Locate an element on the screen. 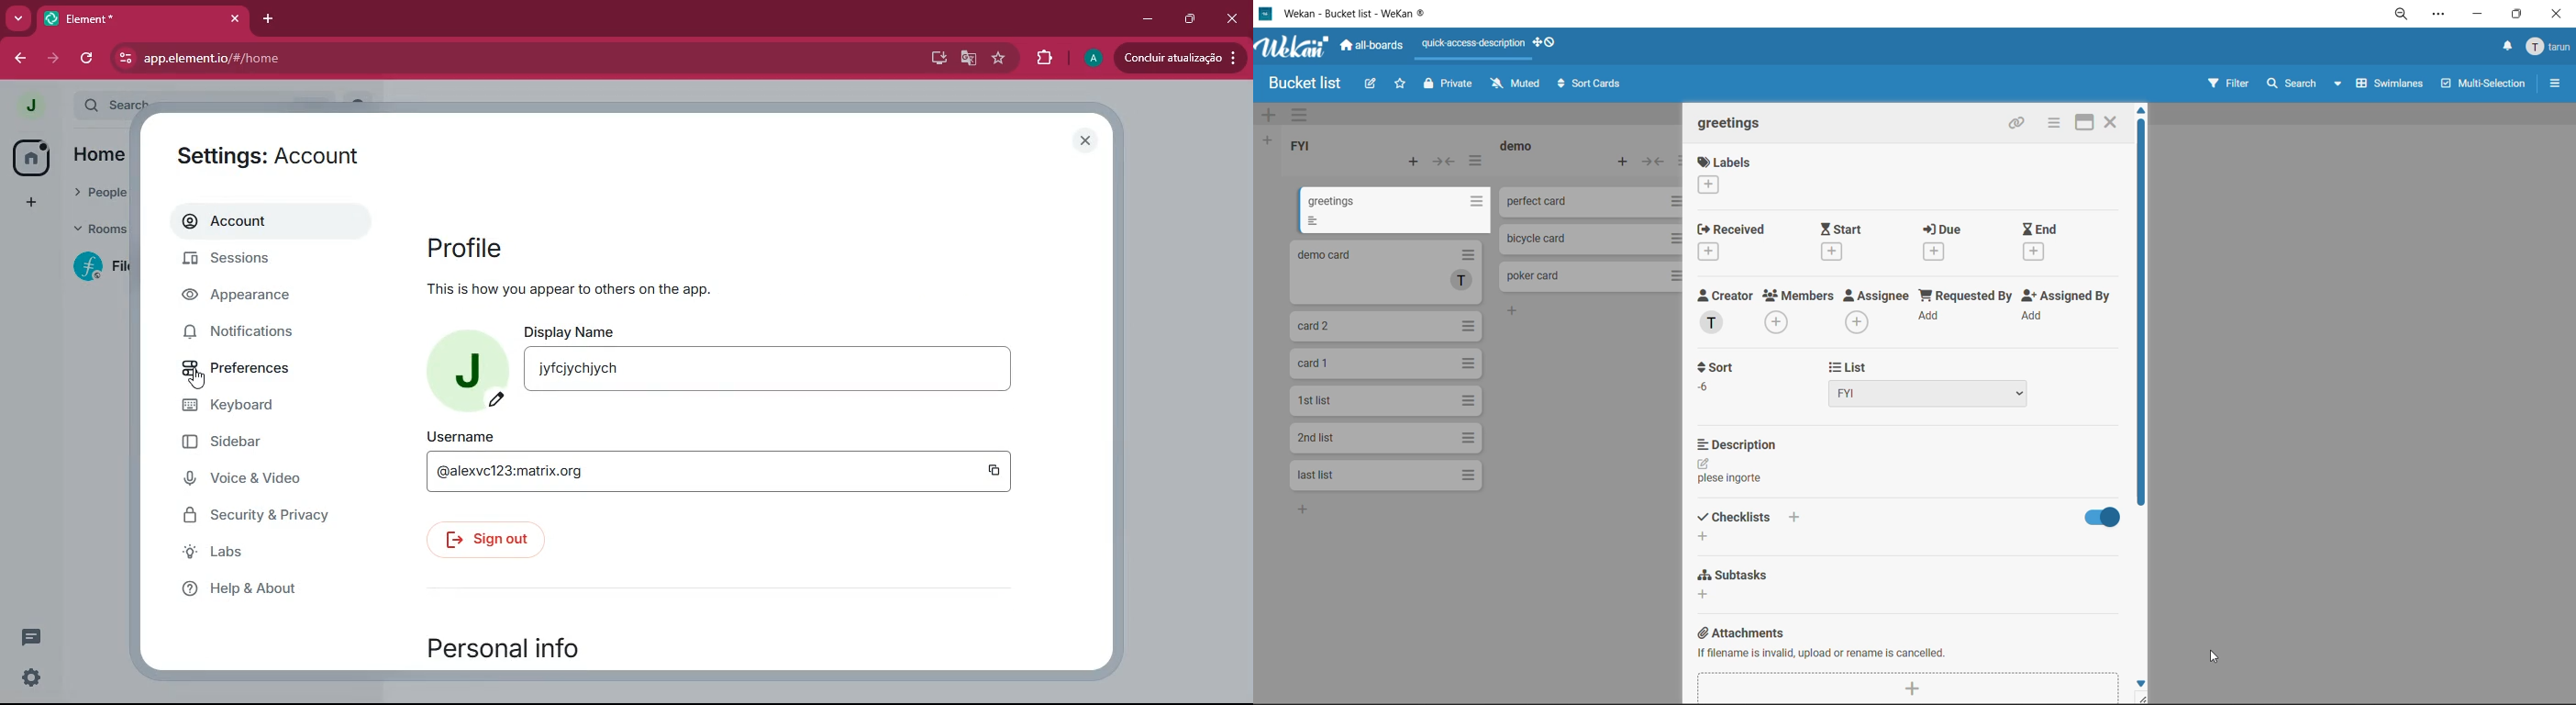 The image size is (2576, 728). notifications is located at coordinates (252, 332).